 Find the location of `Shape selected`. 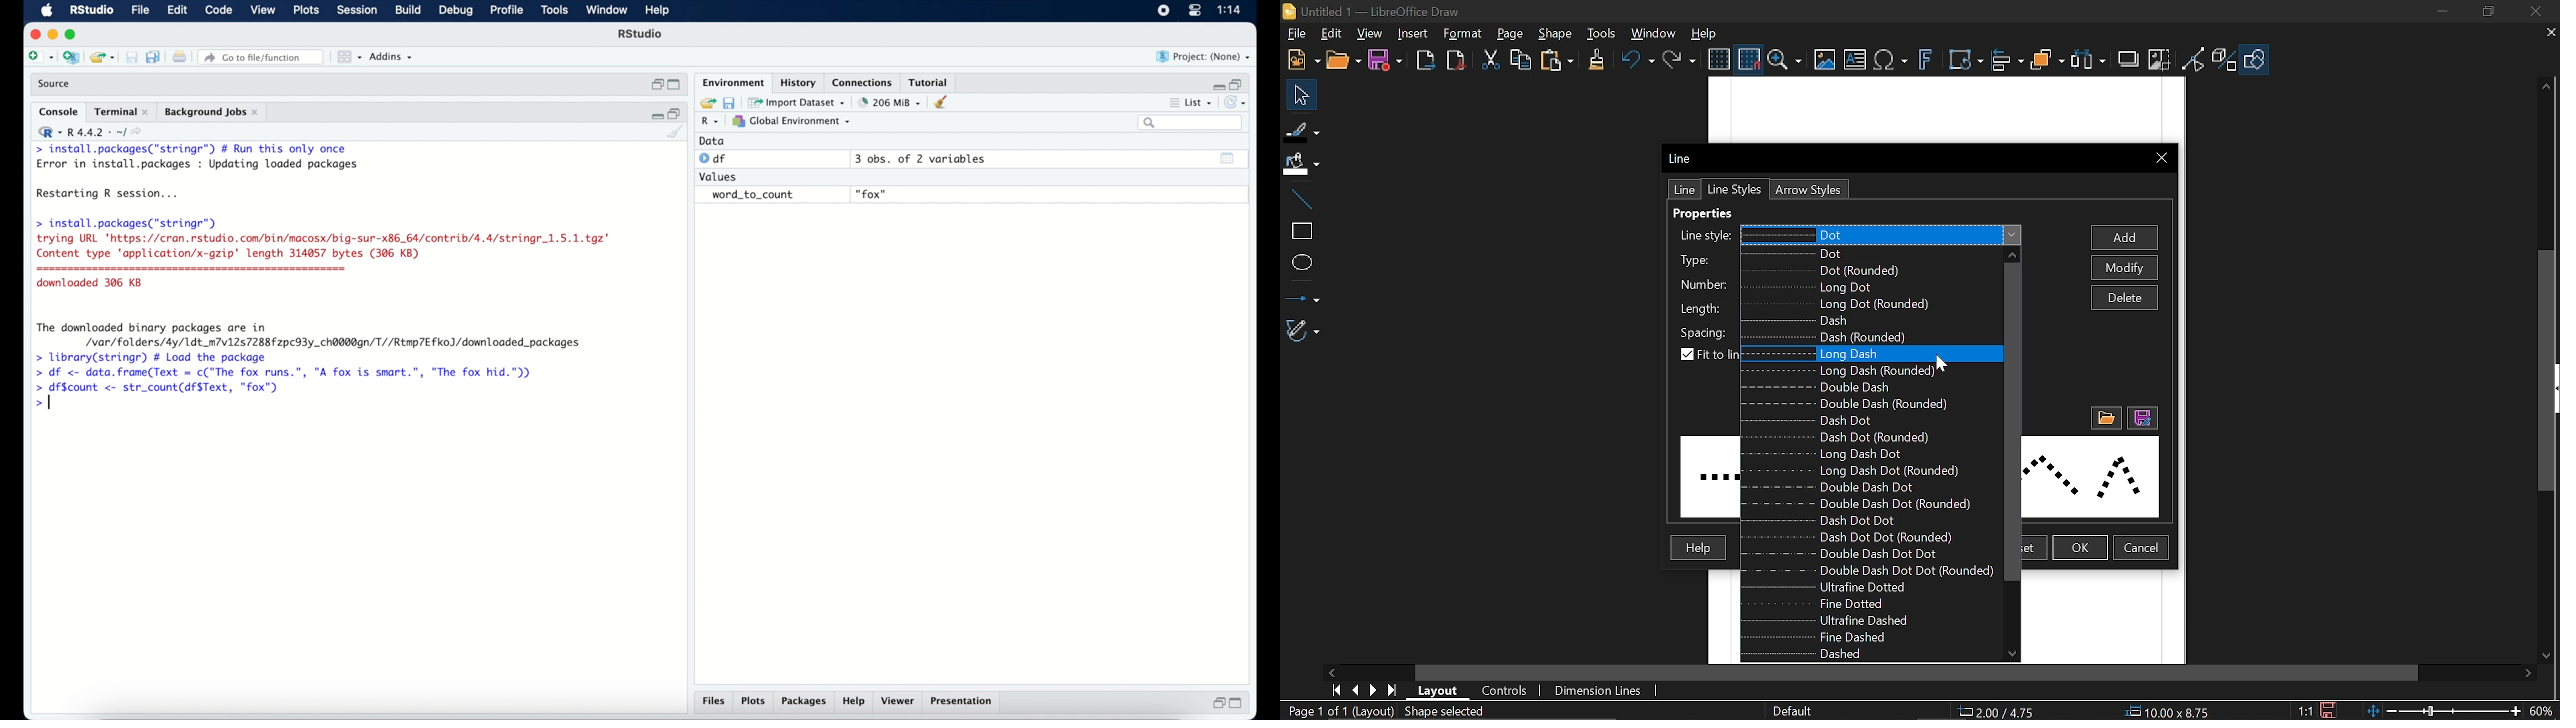

Shape selected is located at coordinates (1462, 712).